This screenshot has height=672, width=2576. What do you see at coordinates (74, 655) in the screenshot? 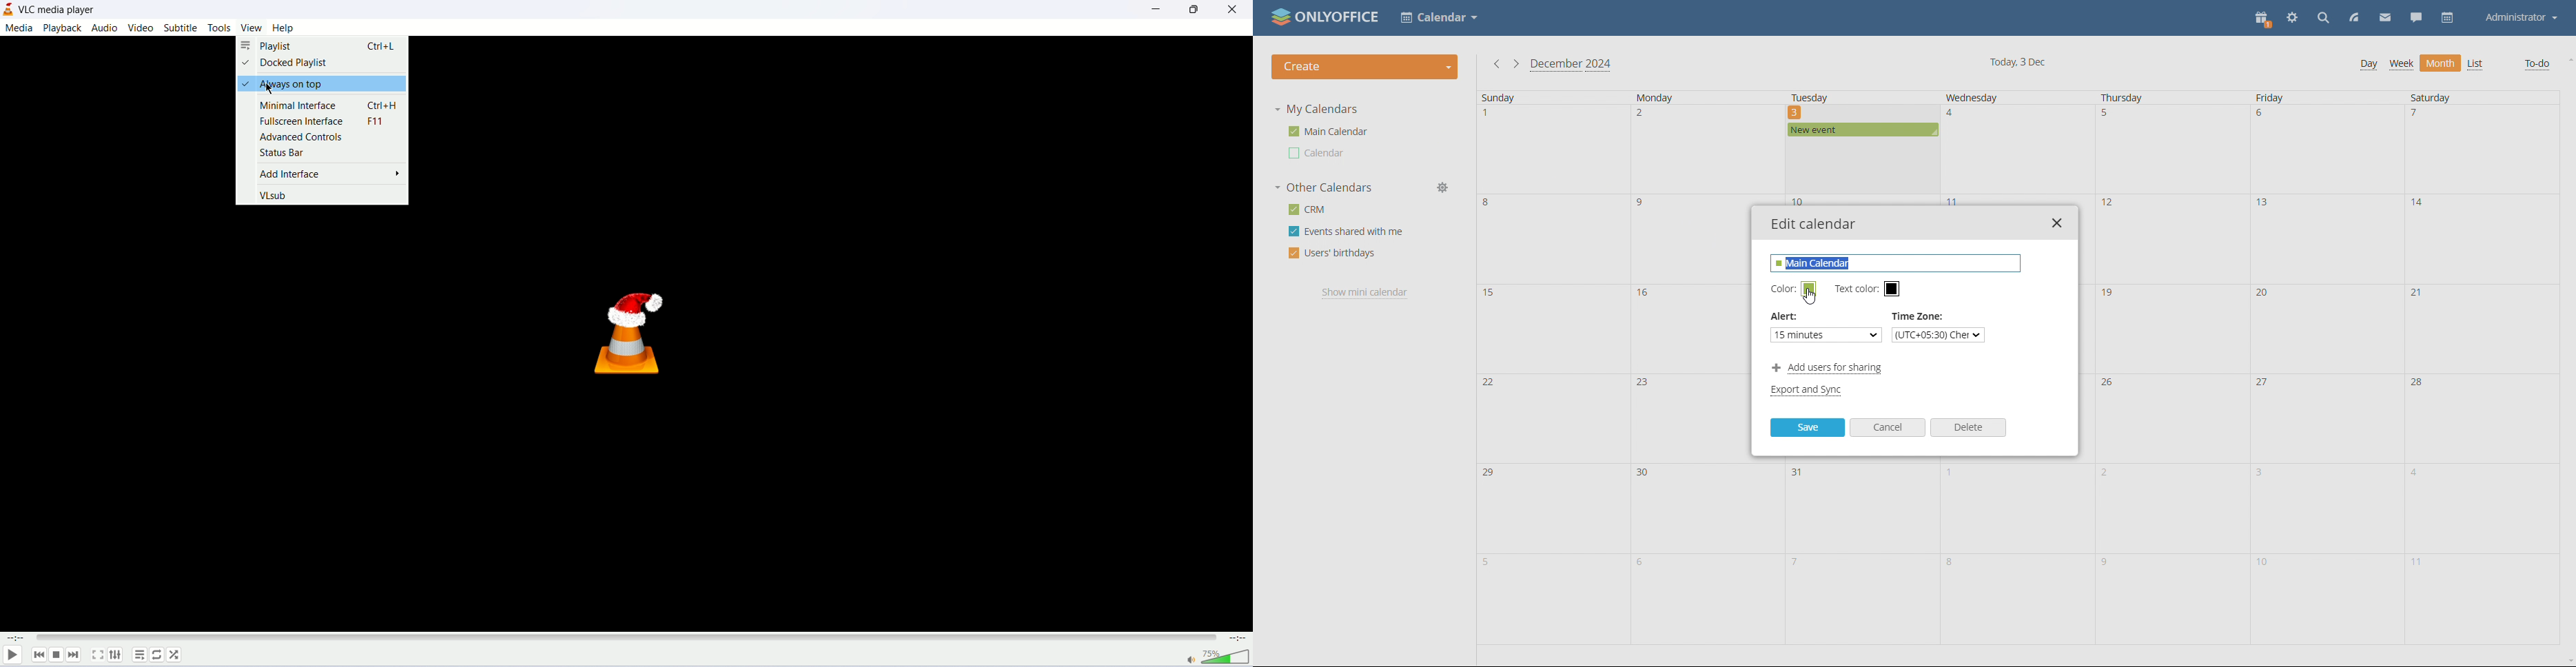
I see `next` at bounding box center [74, 655].